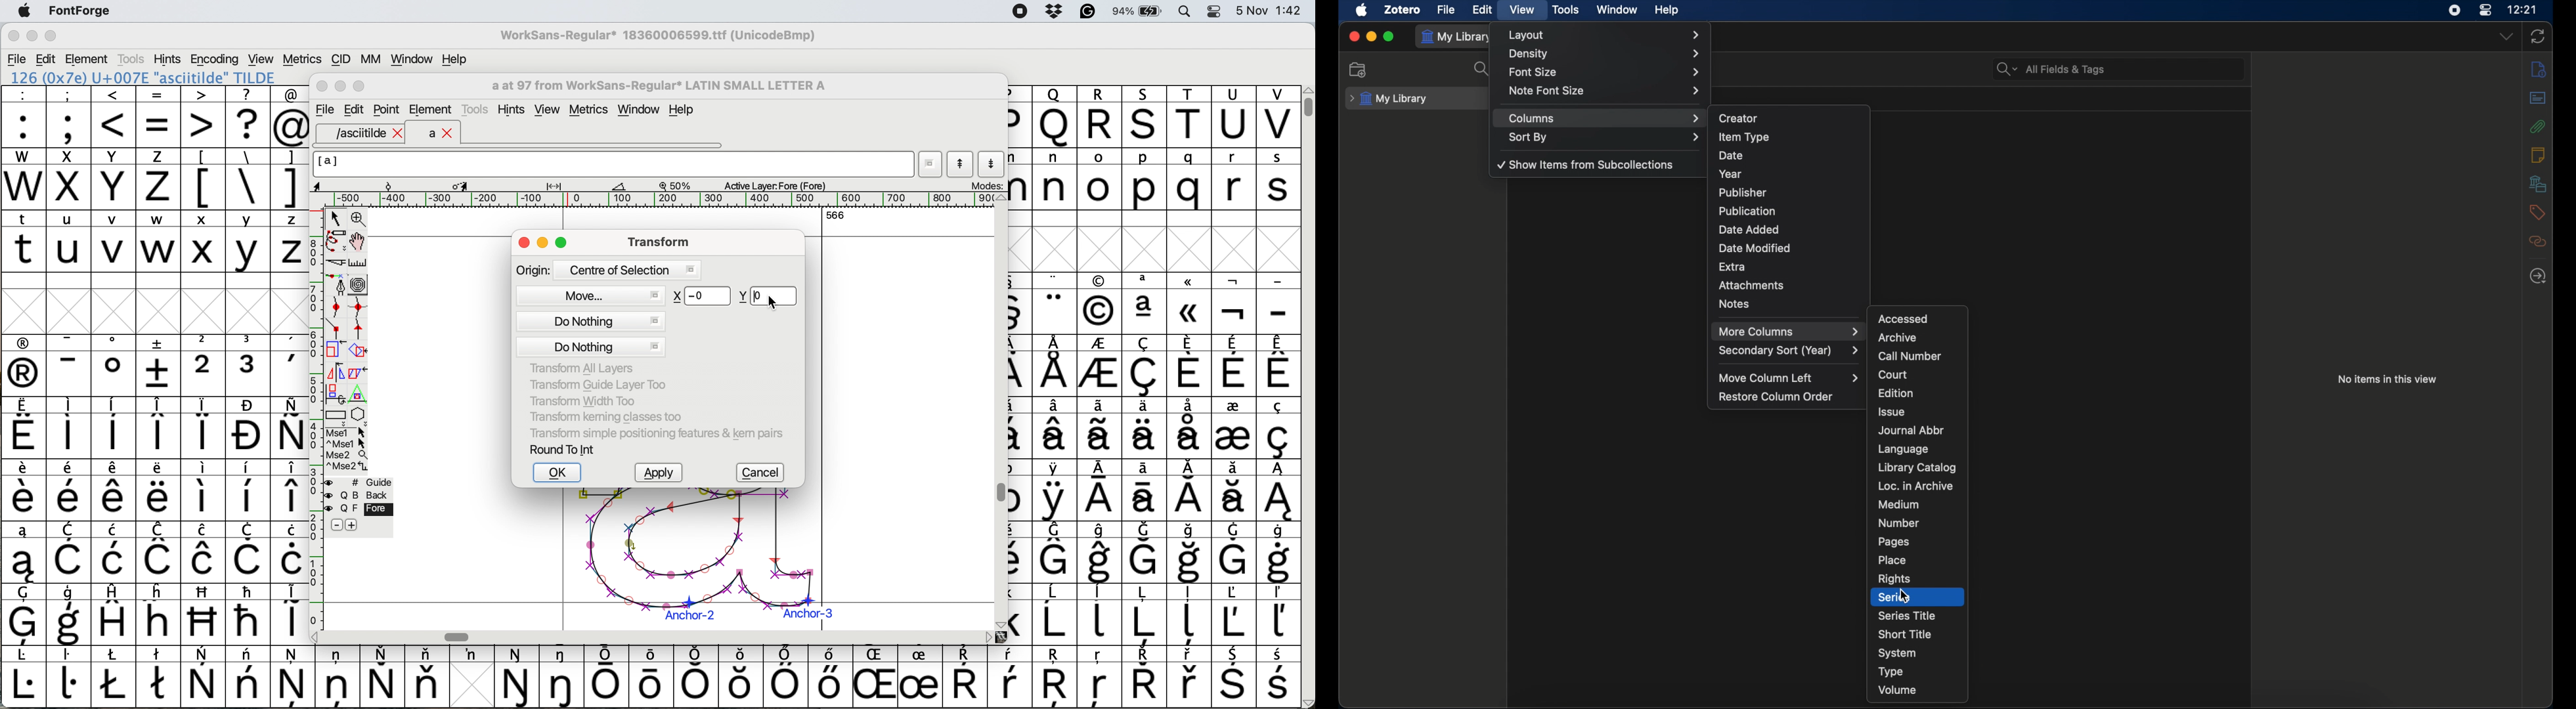 This screenshot has height=728, width=2576. Describe the element at coordinates (340, 60) in the screenshot. I see `cid` at that location.